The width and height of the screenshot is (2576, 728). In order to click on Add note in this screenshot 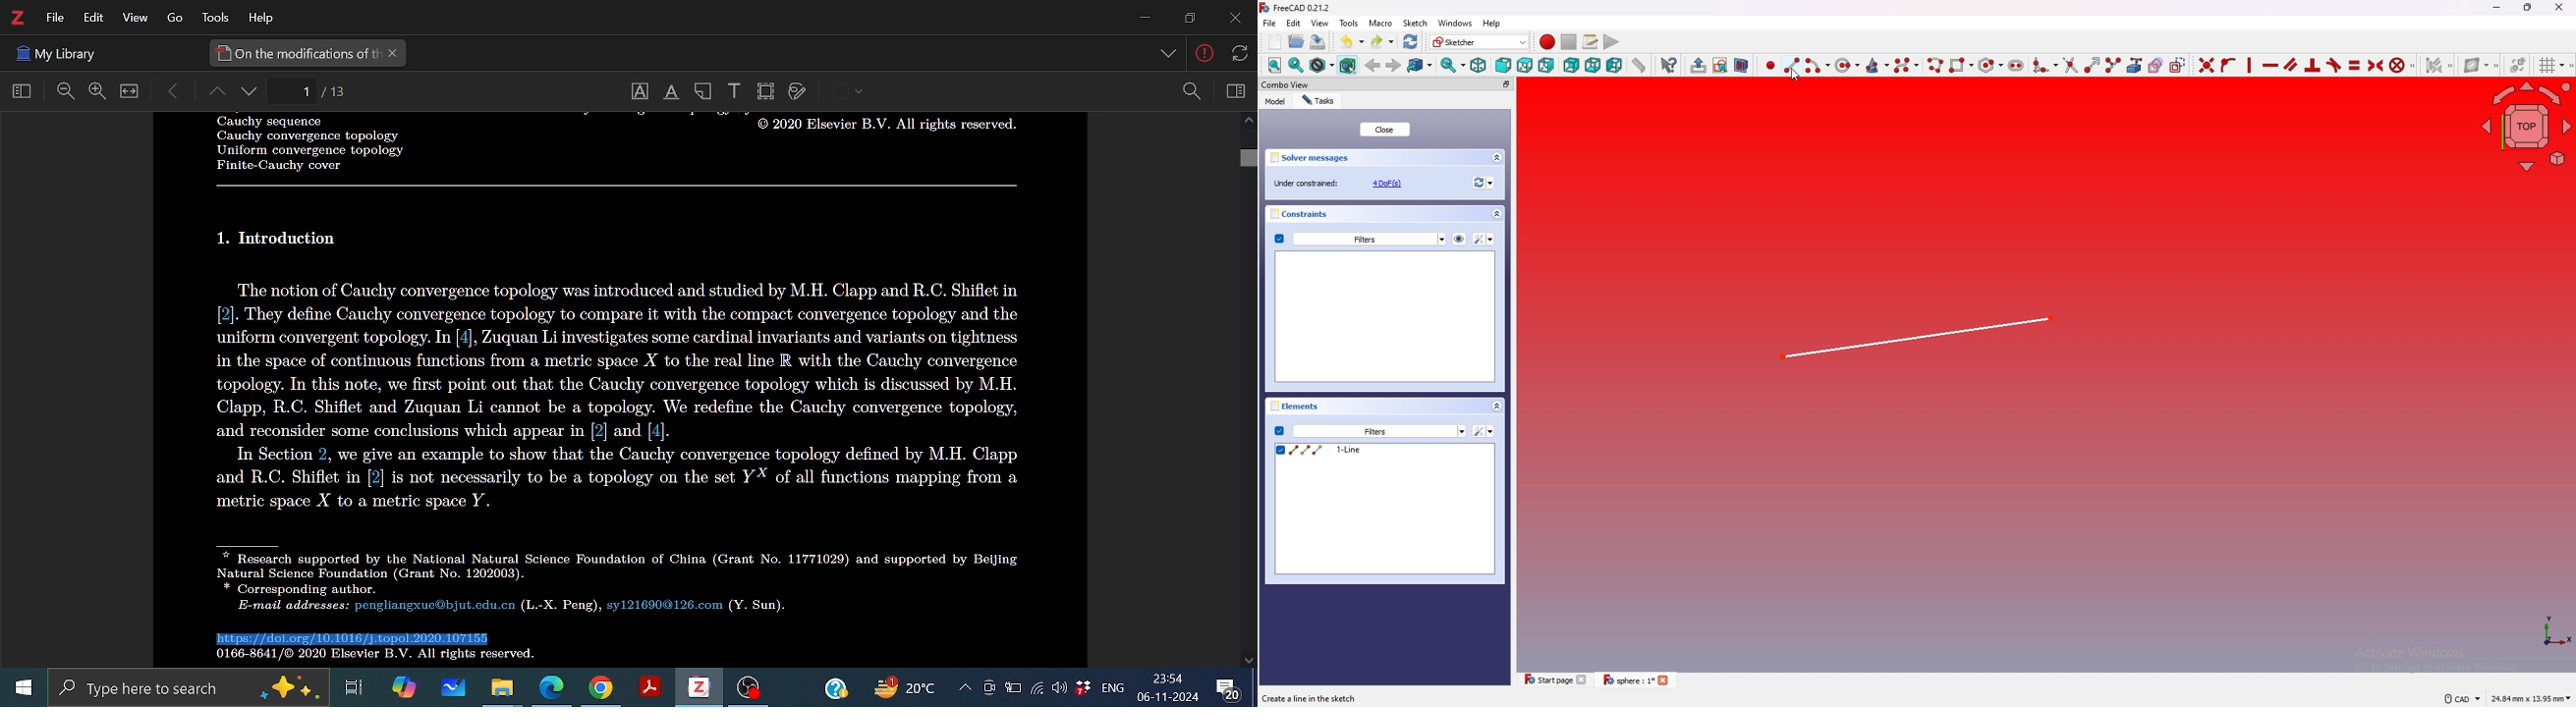, I will do `click(705, 90)`.